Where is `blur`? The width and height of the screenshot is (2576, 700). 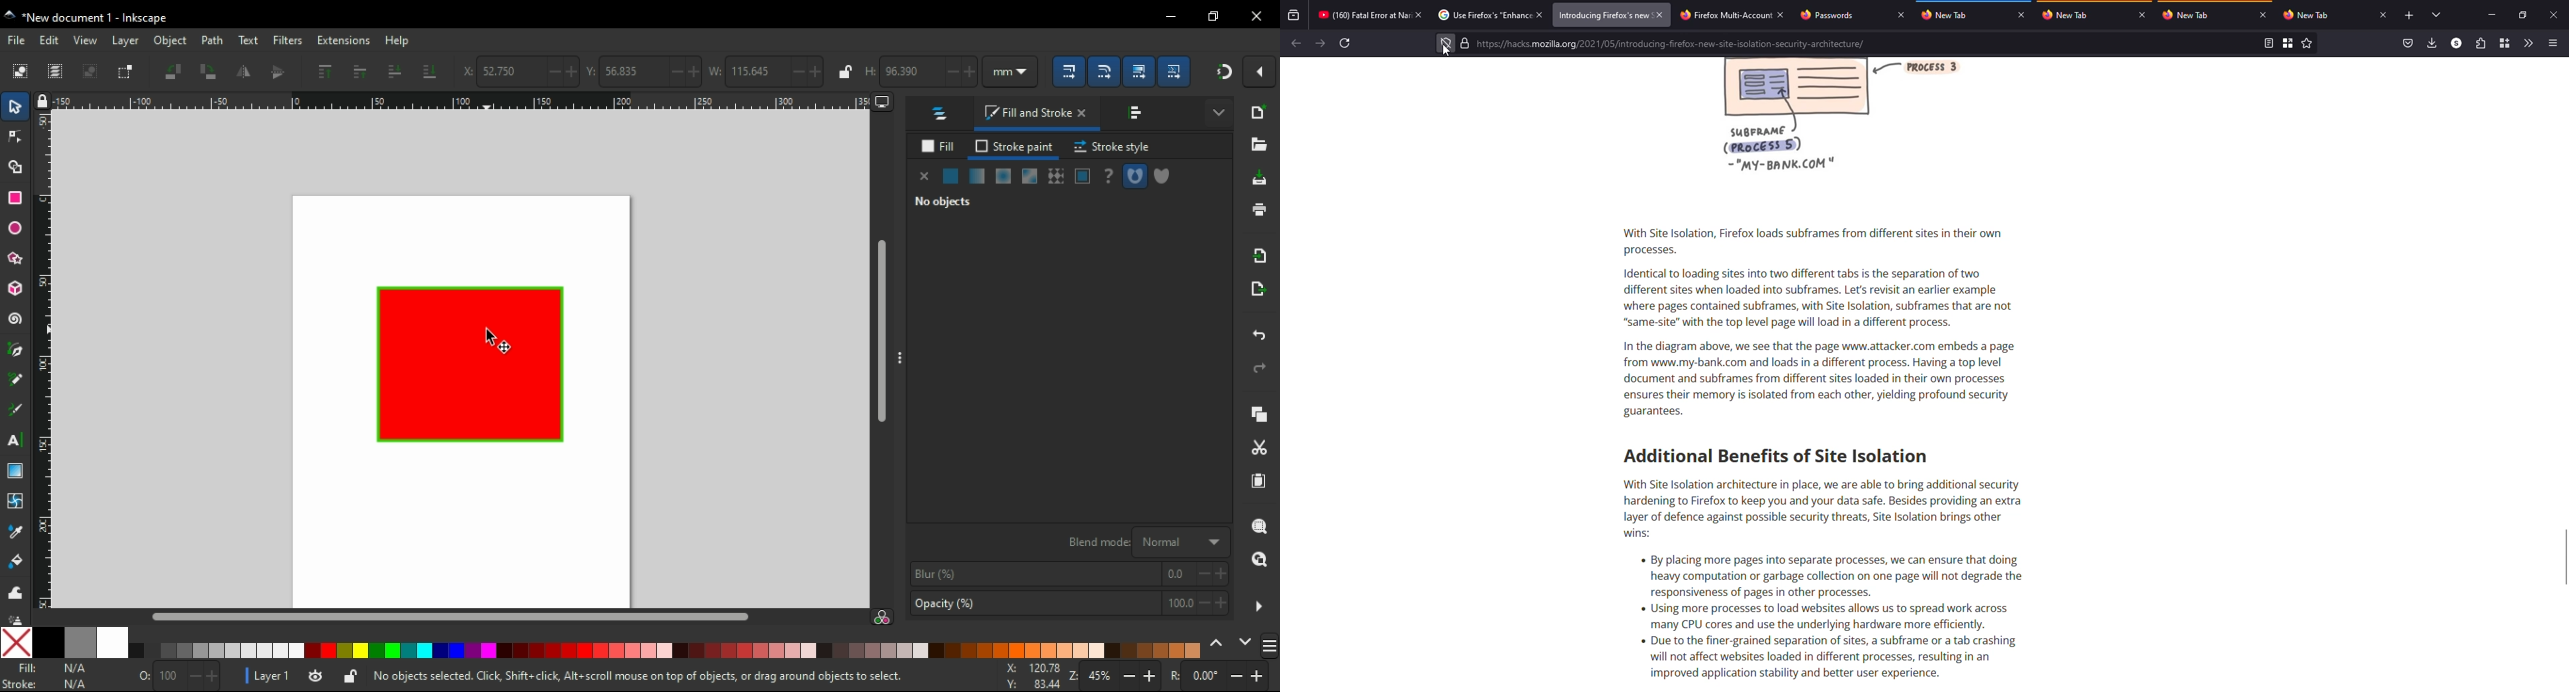
blur is located at coordinates (1036, 575).